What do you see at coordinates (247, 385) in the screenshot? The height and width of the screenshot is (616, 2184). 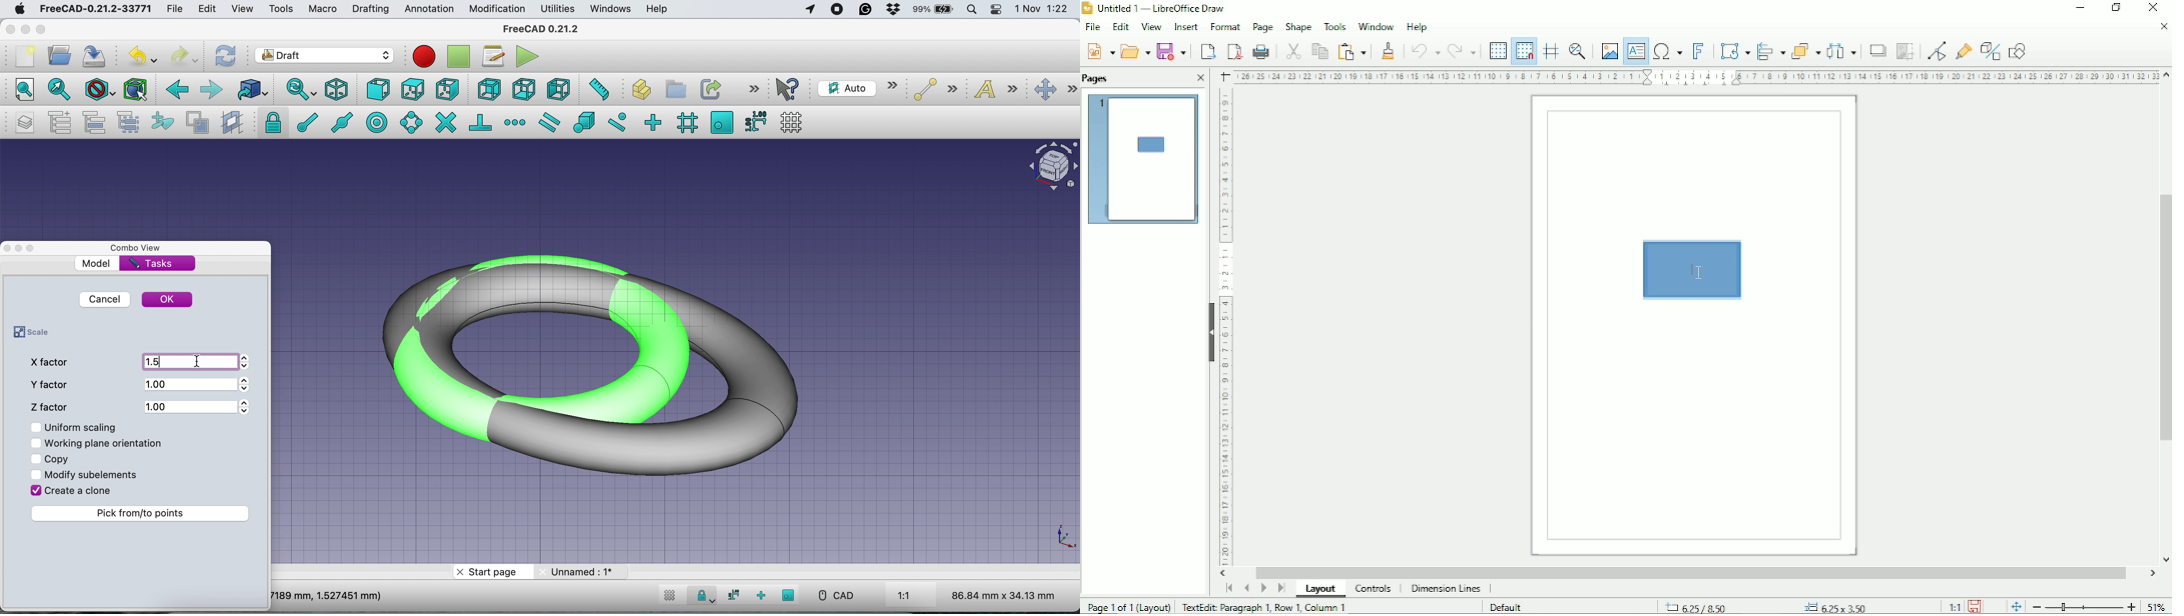 I see `Arrows` at bounding box center [247, 385].